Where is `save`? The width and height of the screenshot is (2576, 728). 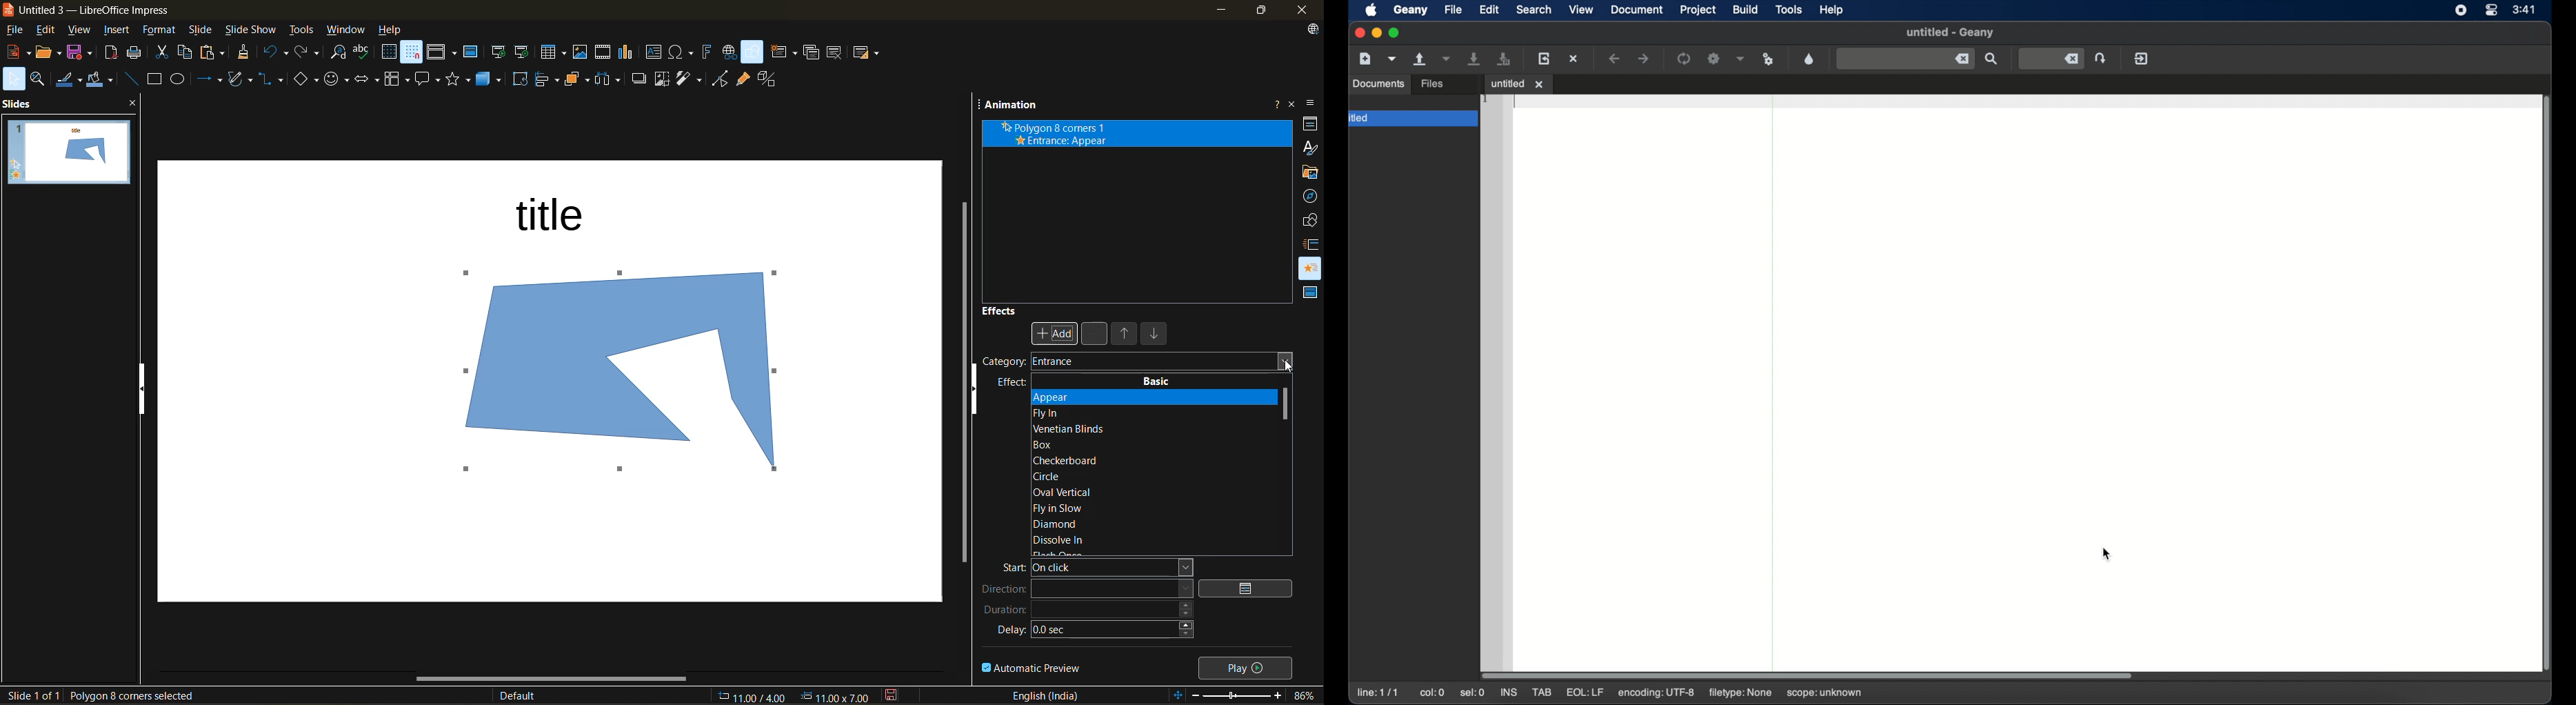
save is located at coordinates (81, 52).